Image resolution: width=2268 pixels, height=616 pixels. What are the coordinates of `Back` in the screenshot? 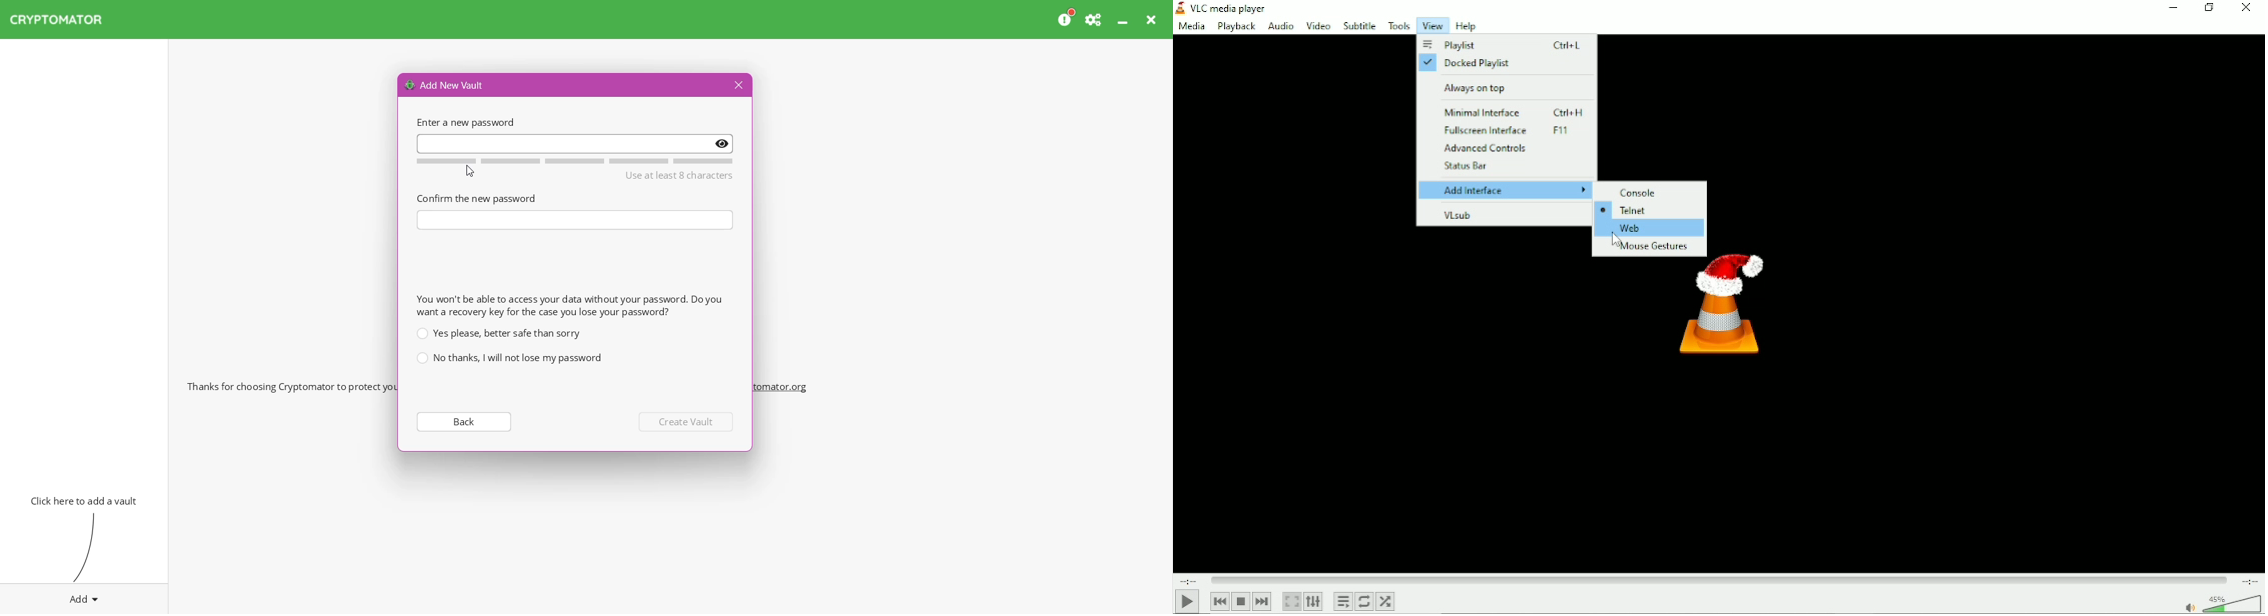 It's located at (463, 421).